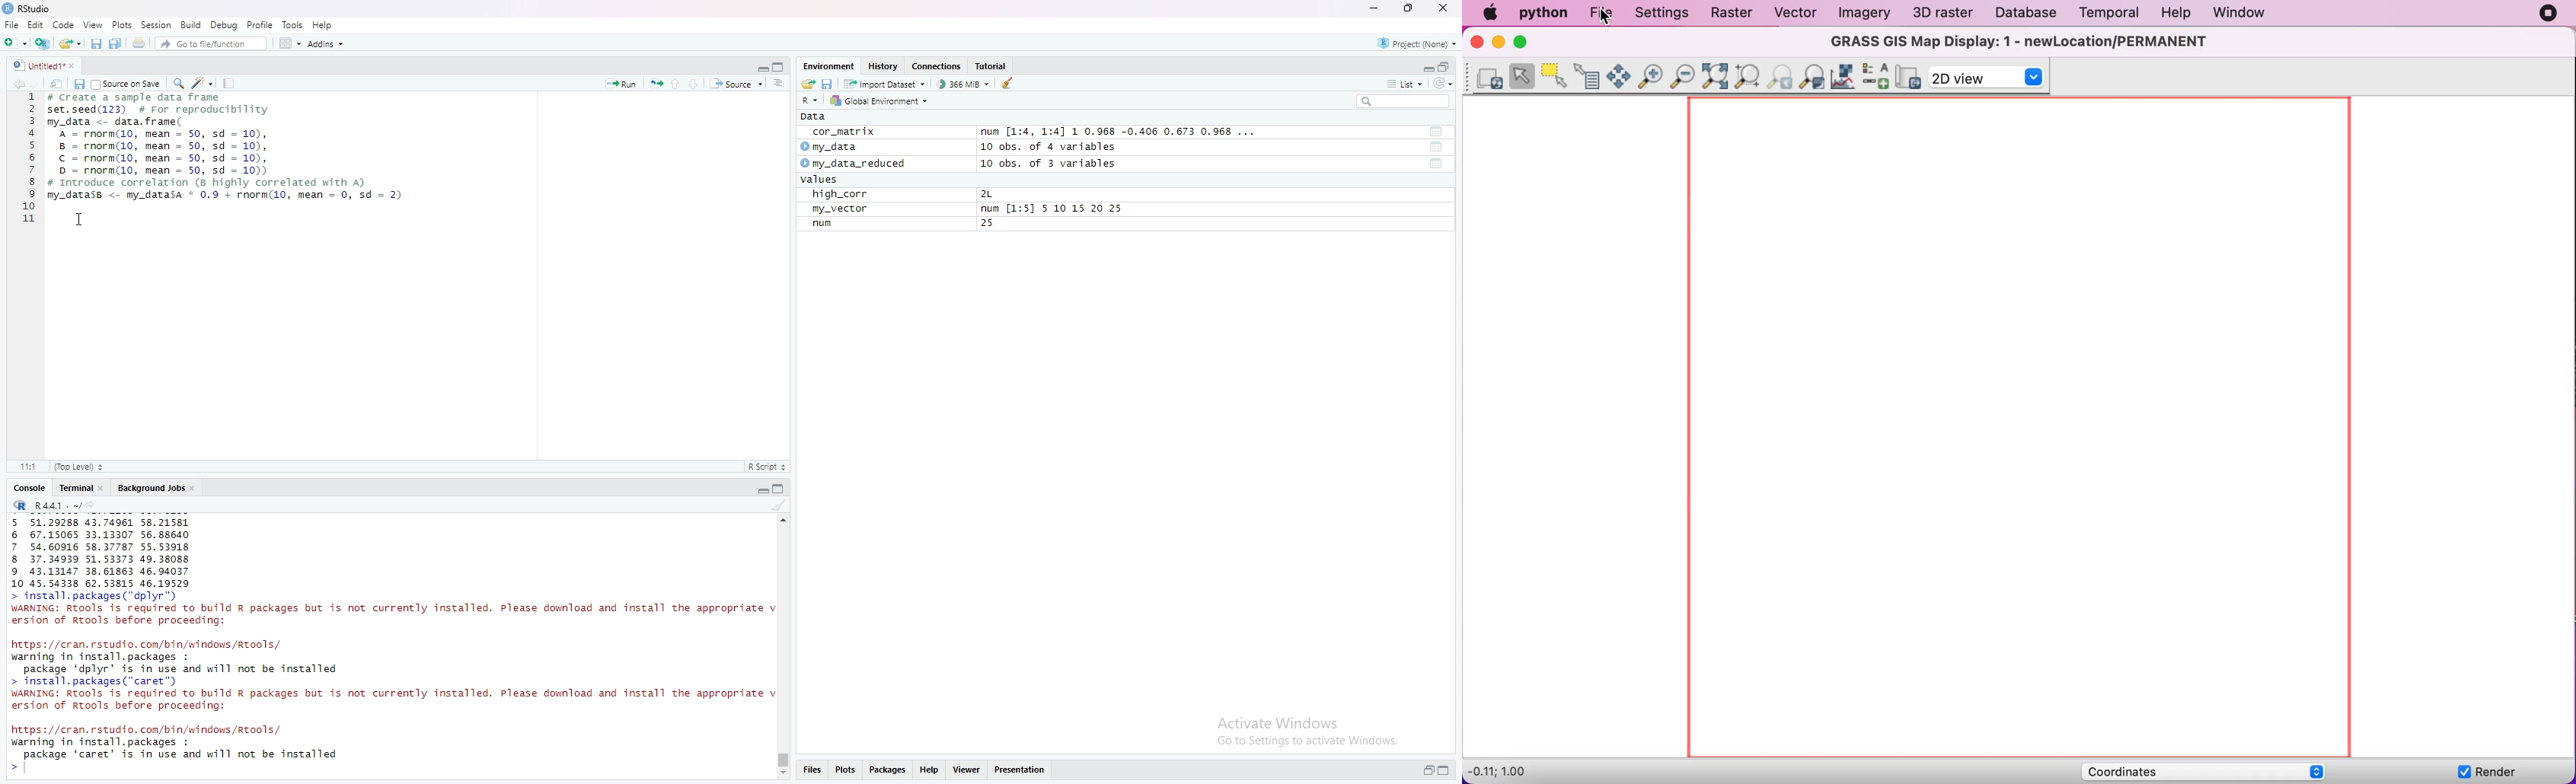 Image resolution: width=2576 pixels, height=784 pixels. What do you see at coordinates (116, 43) in the screenshot?
I see `Copy ` at bounding box center [116, 43].